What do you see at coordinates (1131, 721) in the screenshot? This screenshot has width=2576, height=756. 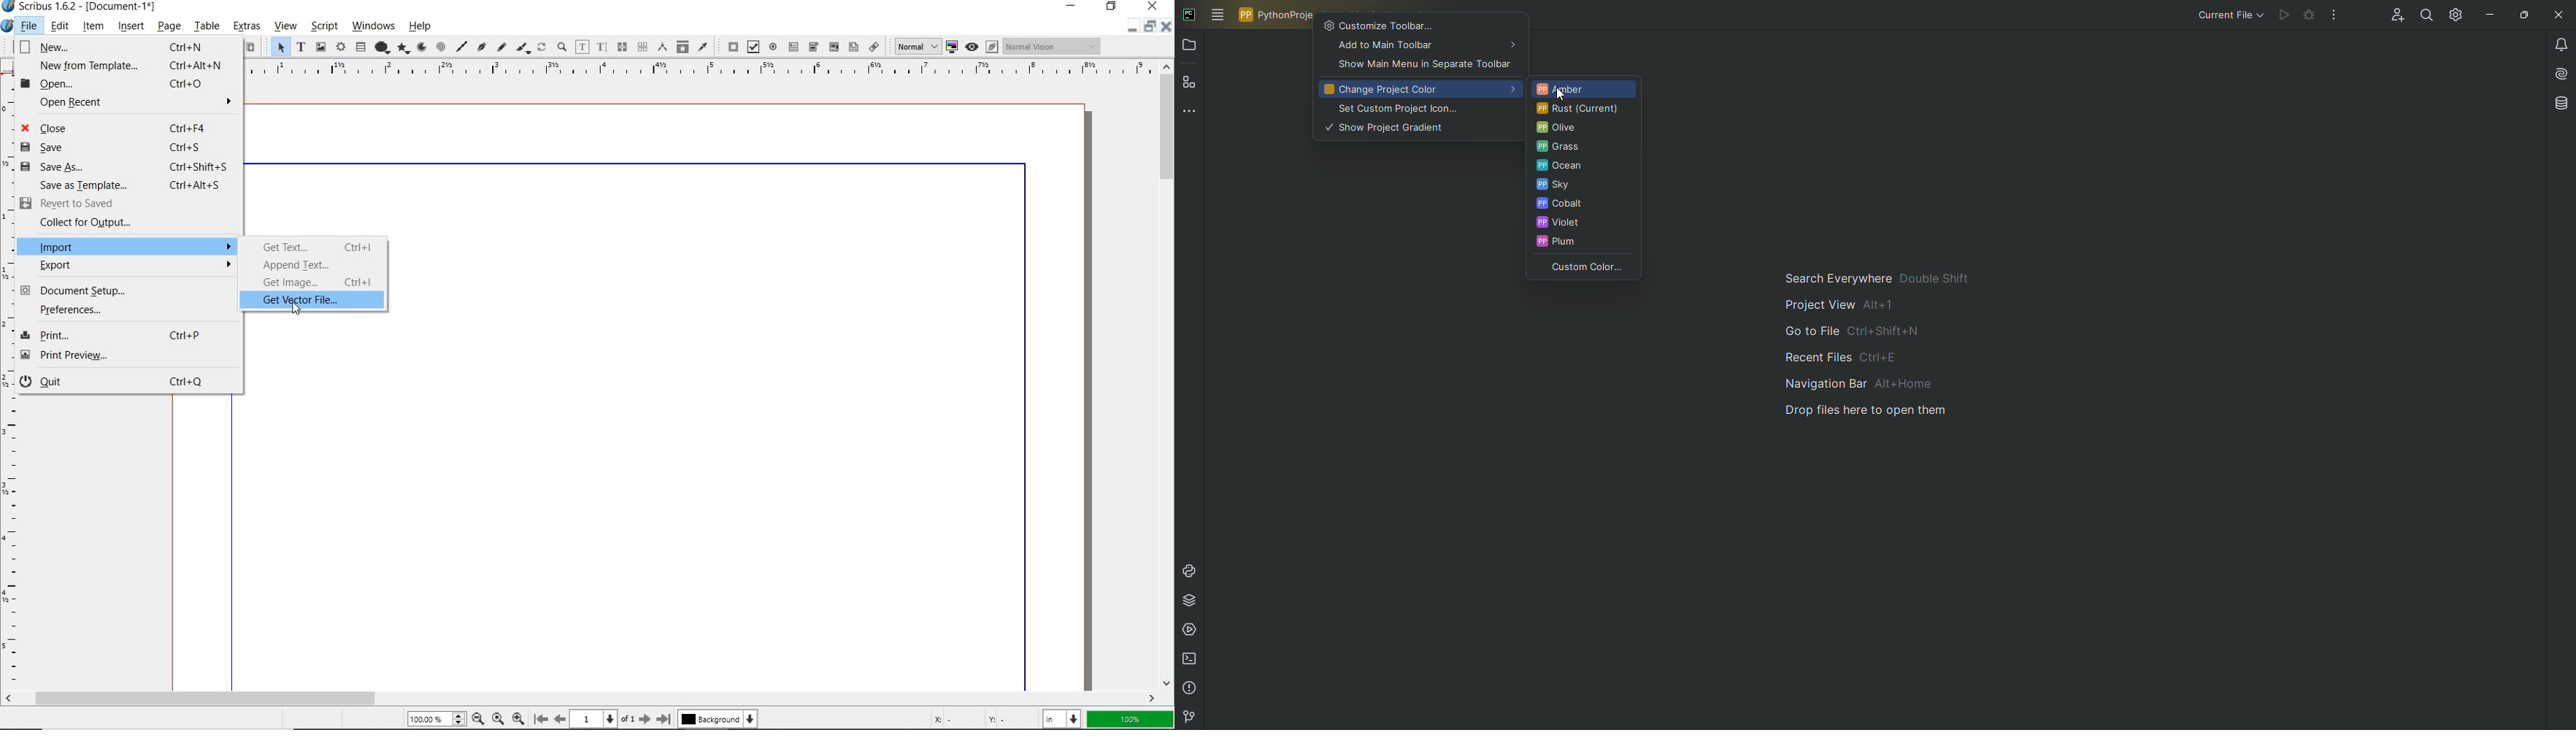 I see `zoom factor` at bounding box center [1131, 721].